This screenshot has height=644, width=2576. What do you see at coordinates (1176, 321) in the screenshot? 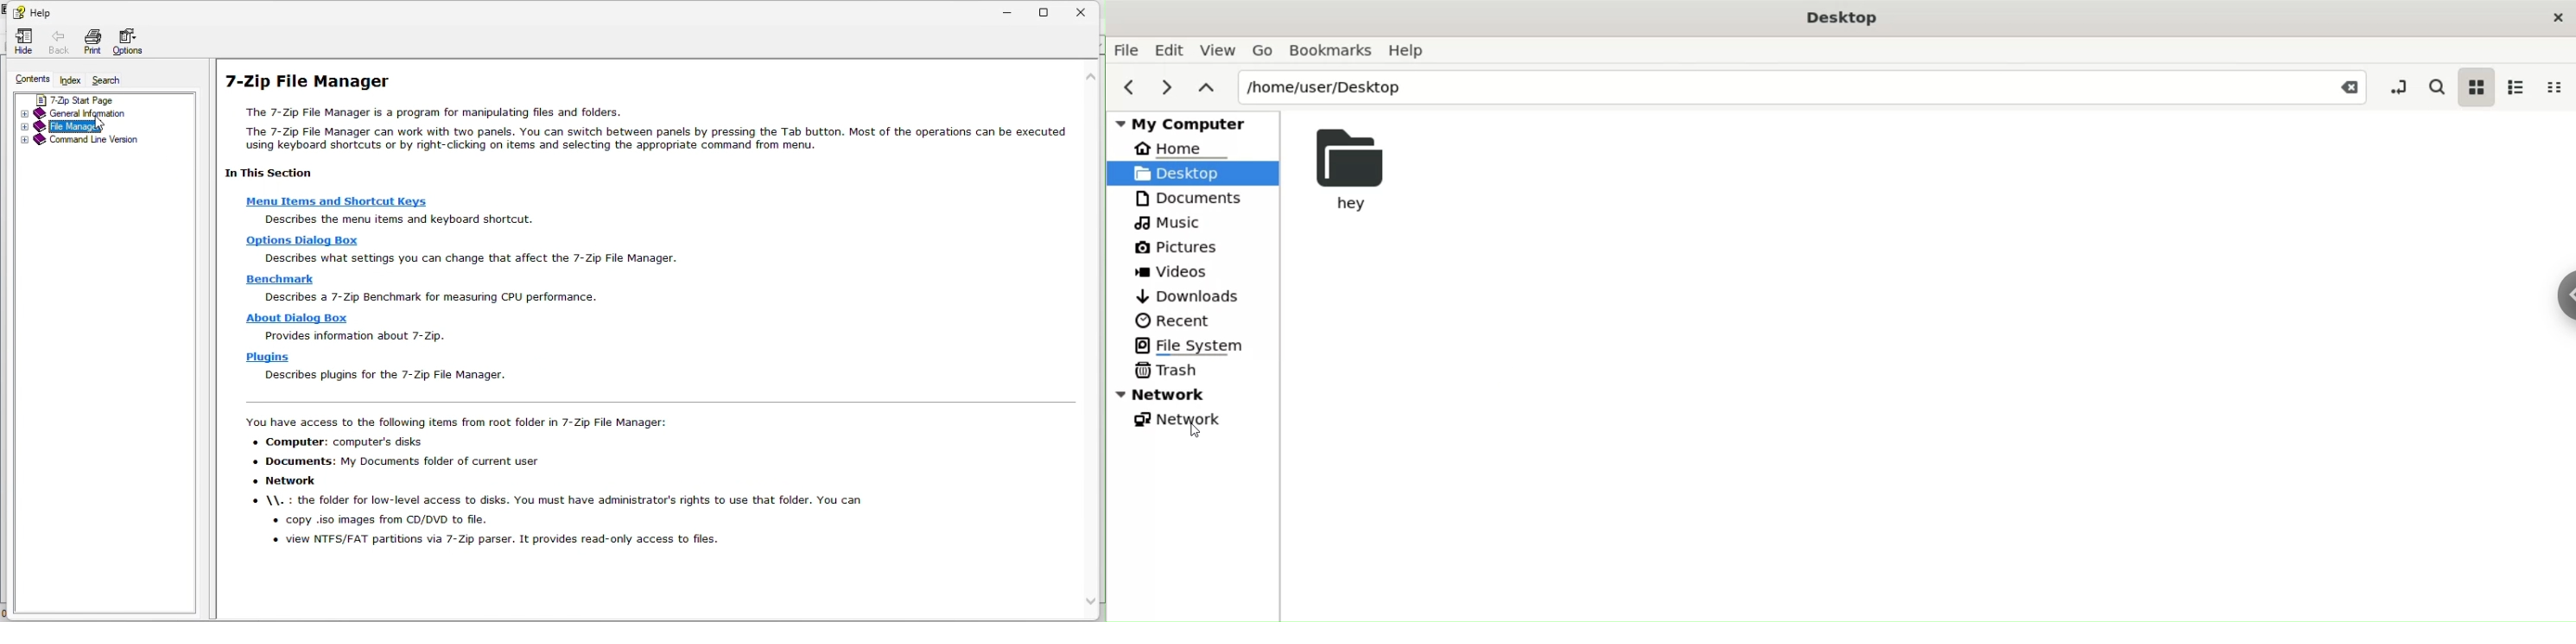
I see `Recent` at bounding box center [1176, 321].